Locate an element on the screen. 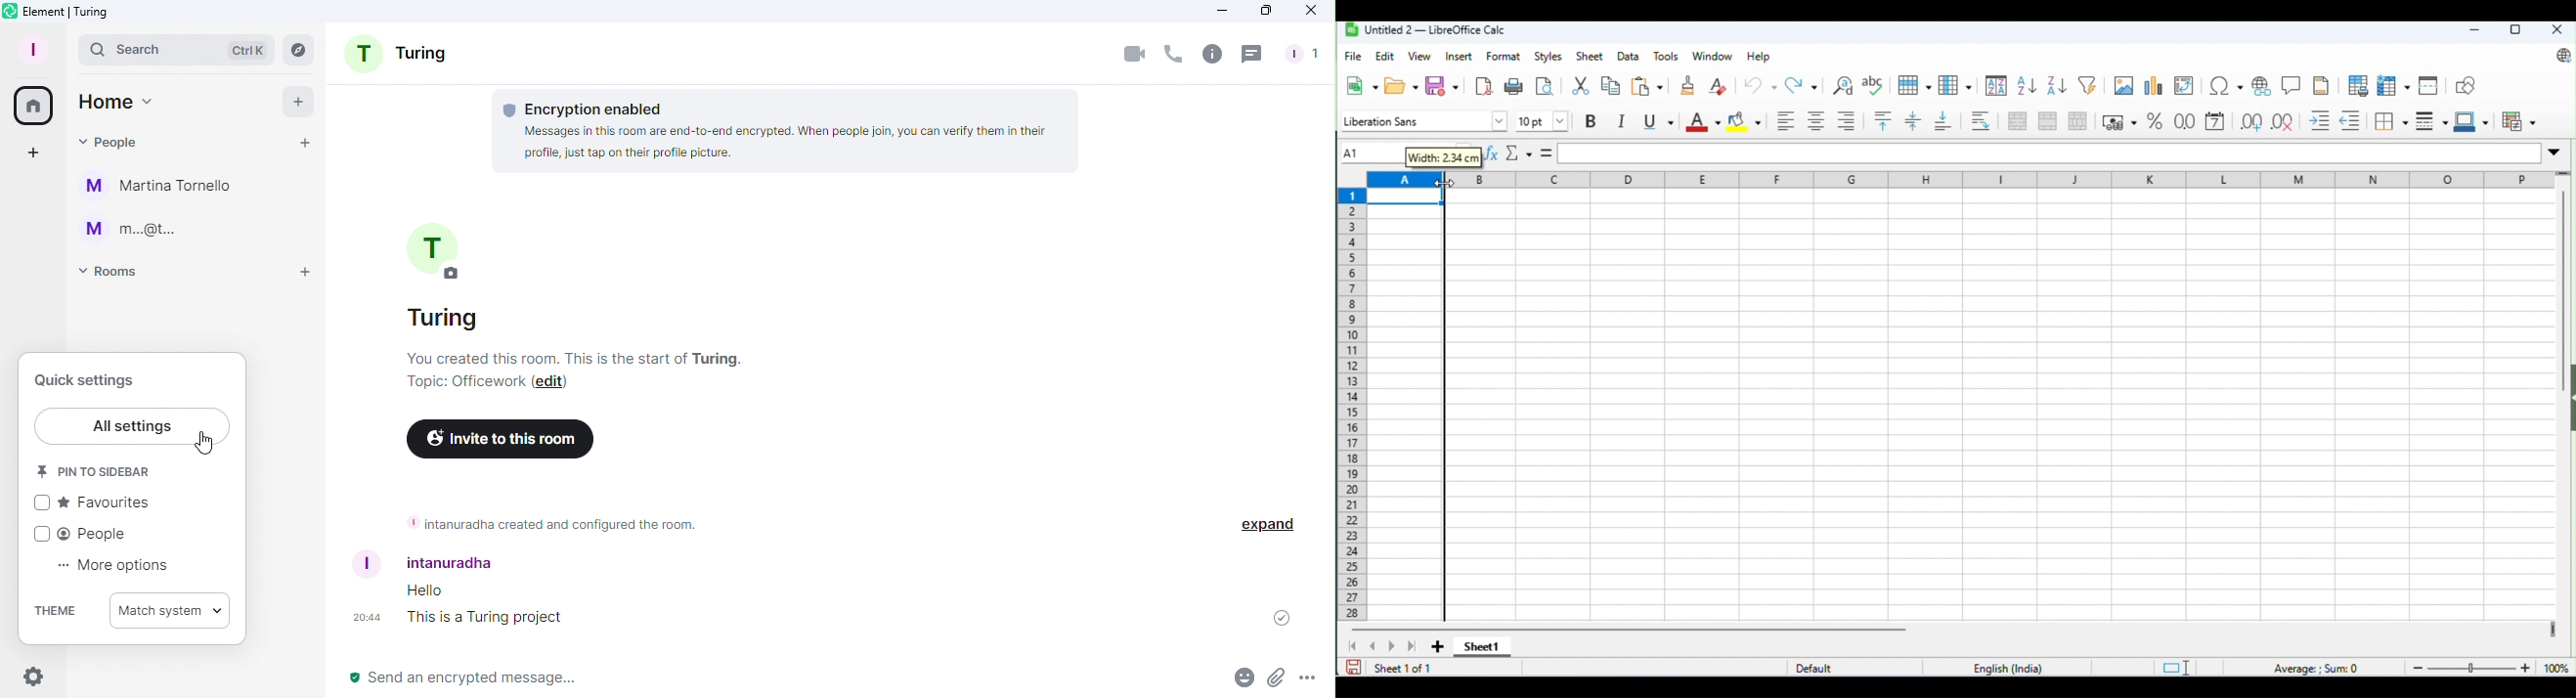 This screenshot has width=2576, height=700. m...@t... is located at coordinates (134, 231).